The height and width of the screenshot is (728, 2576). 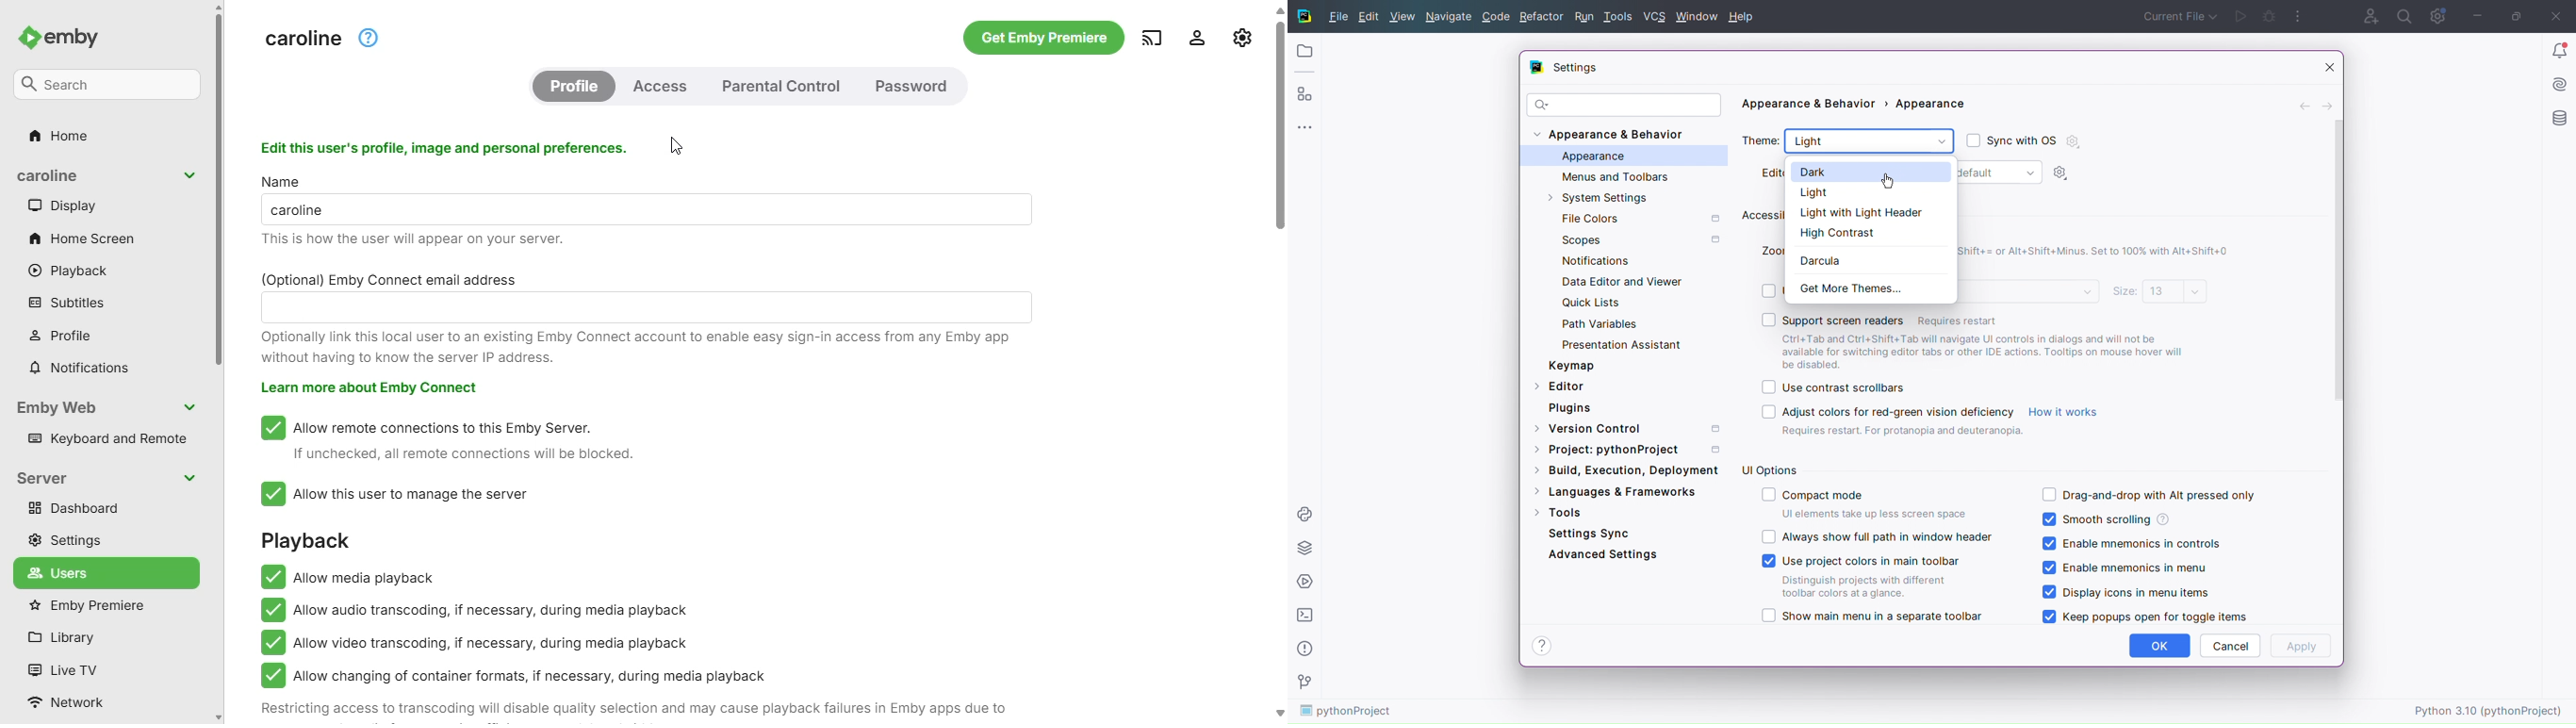 I want to click on Smooth scrolling, so click(x=2106, y=518).